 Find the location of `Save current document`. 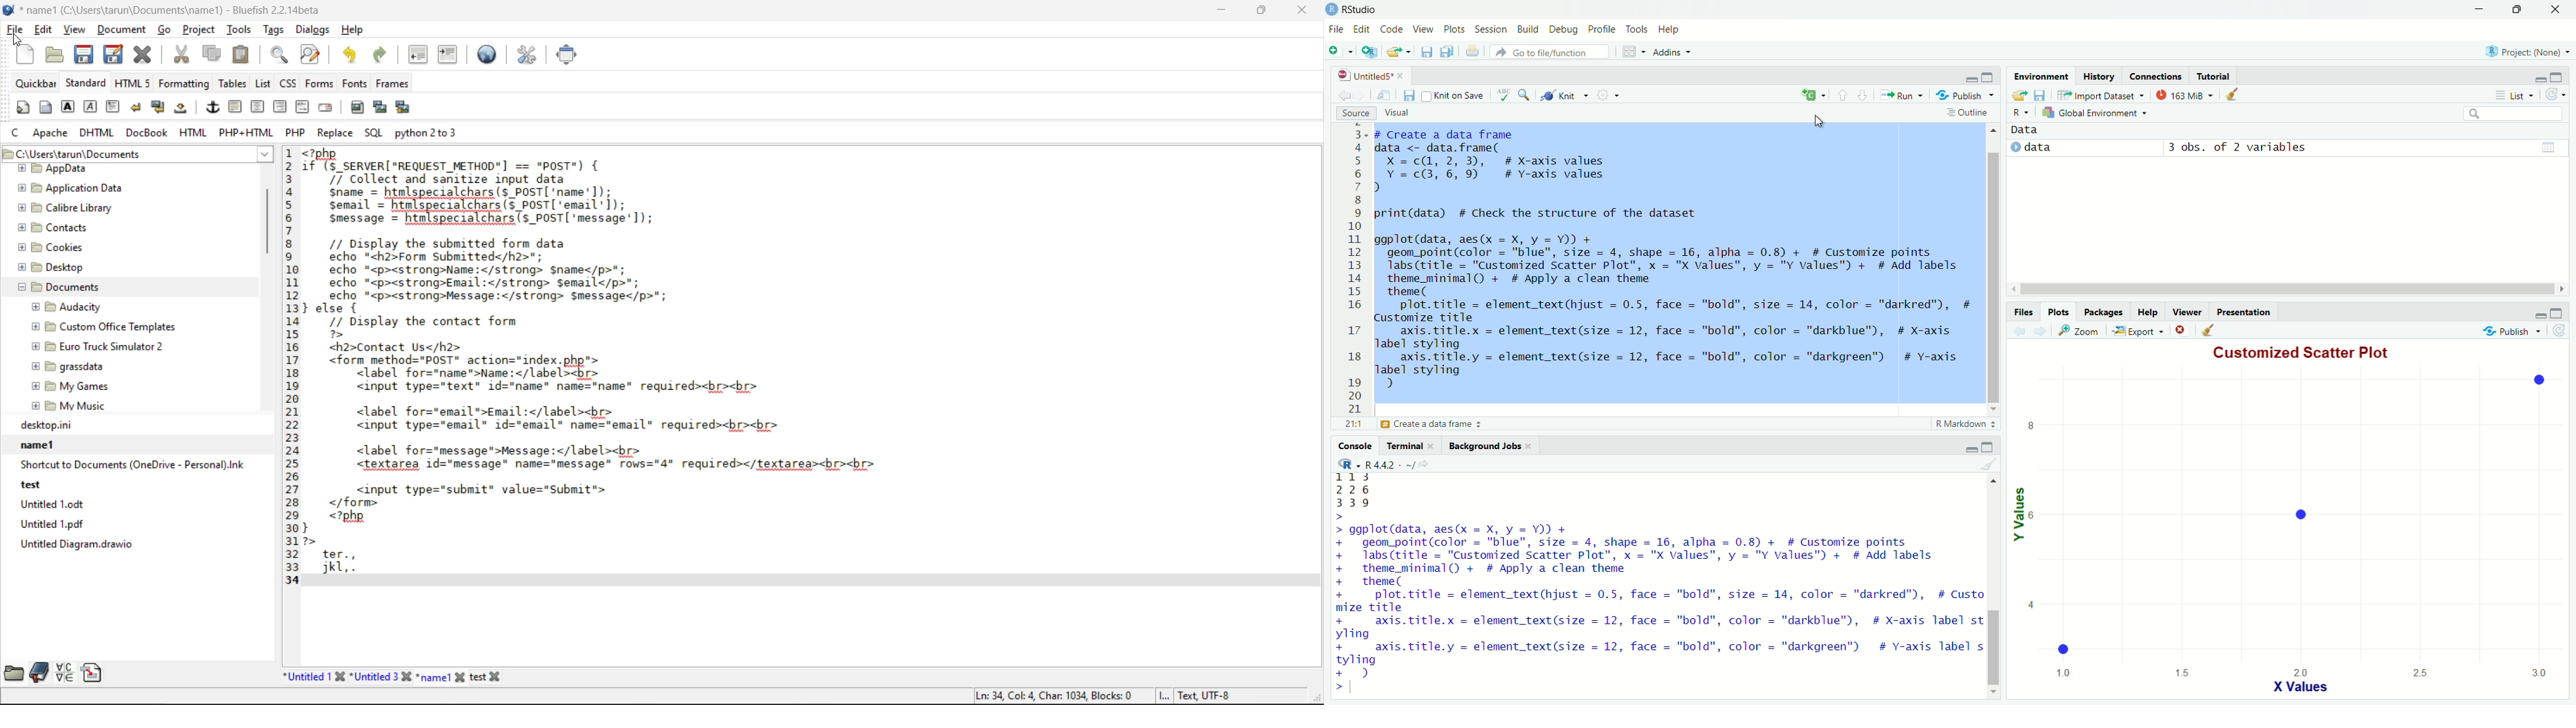

Save current document is located at coordinates (1427, 52).